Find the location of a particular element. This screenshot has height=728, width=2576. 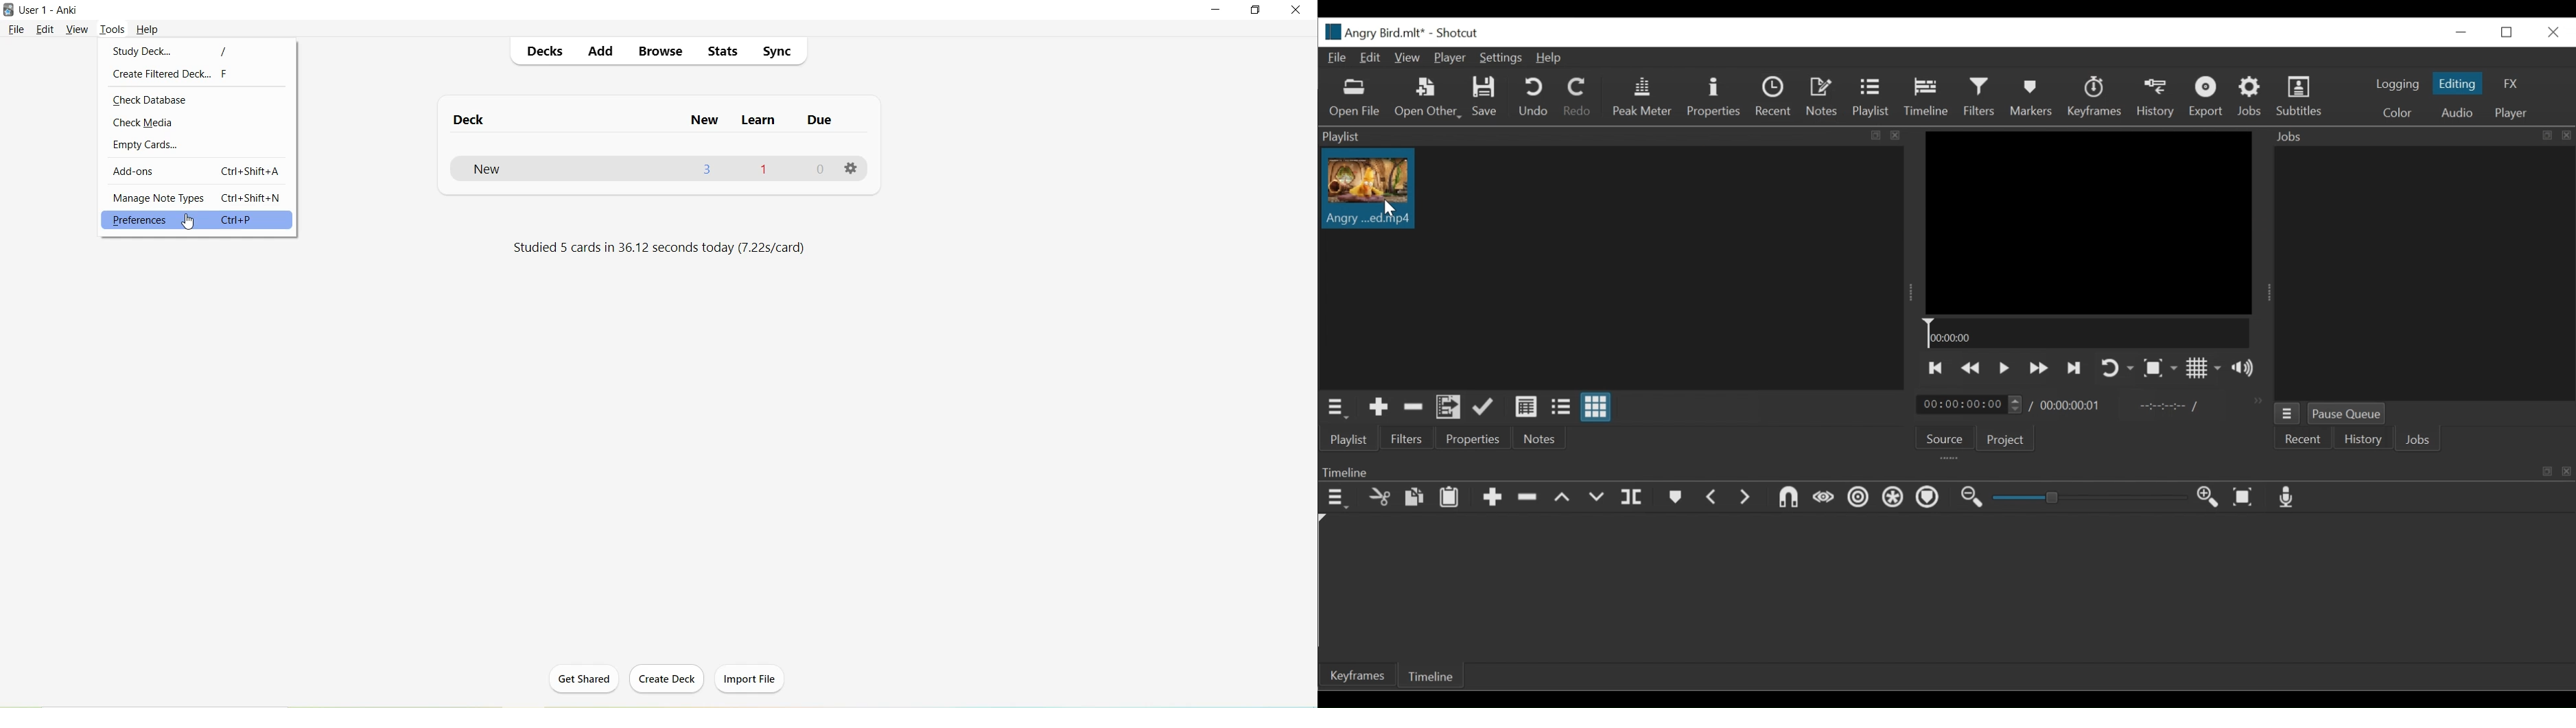

Redo is located at coordinates (1576, 96).